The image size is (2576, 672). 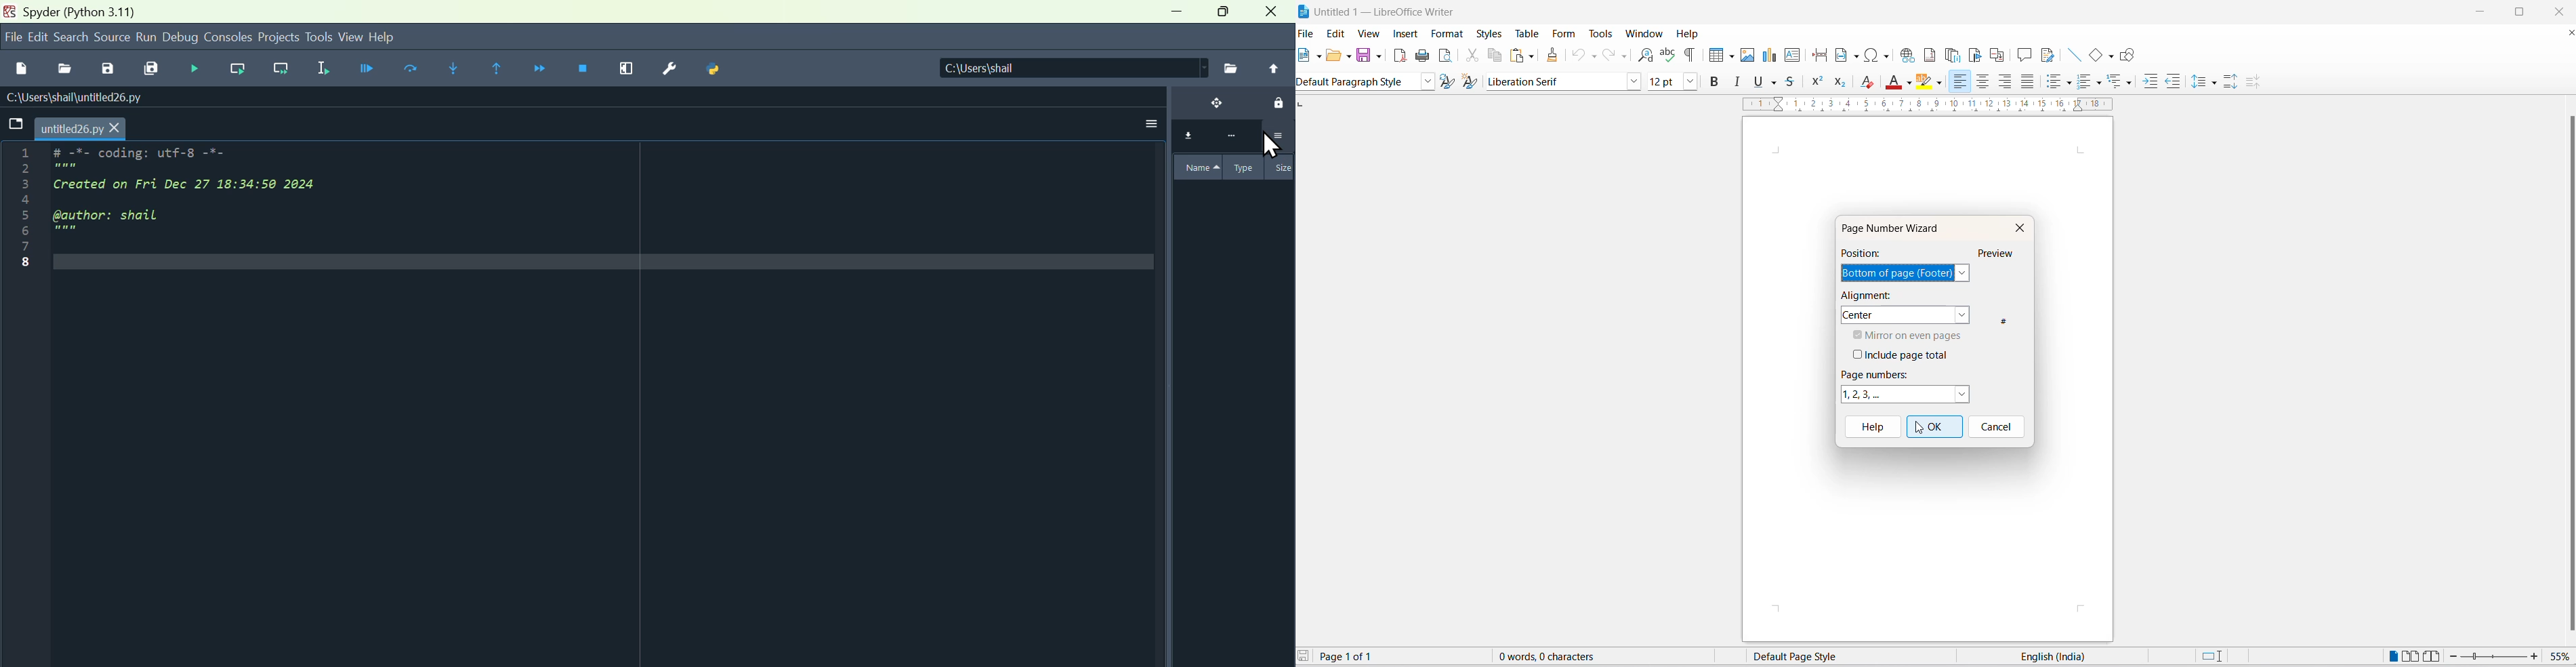 I want to click on styles, so click(x=1487, y=33).